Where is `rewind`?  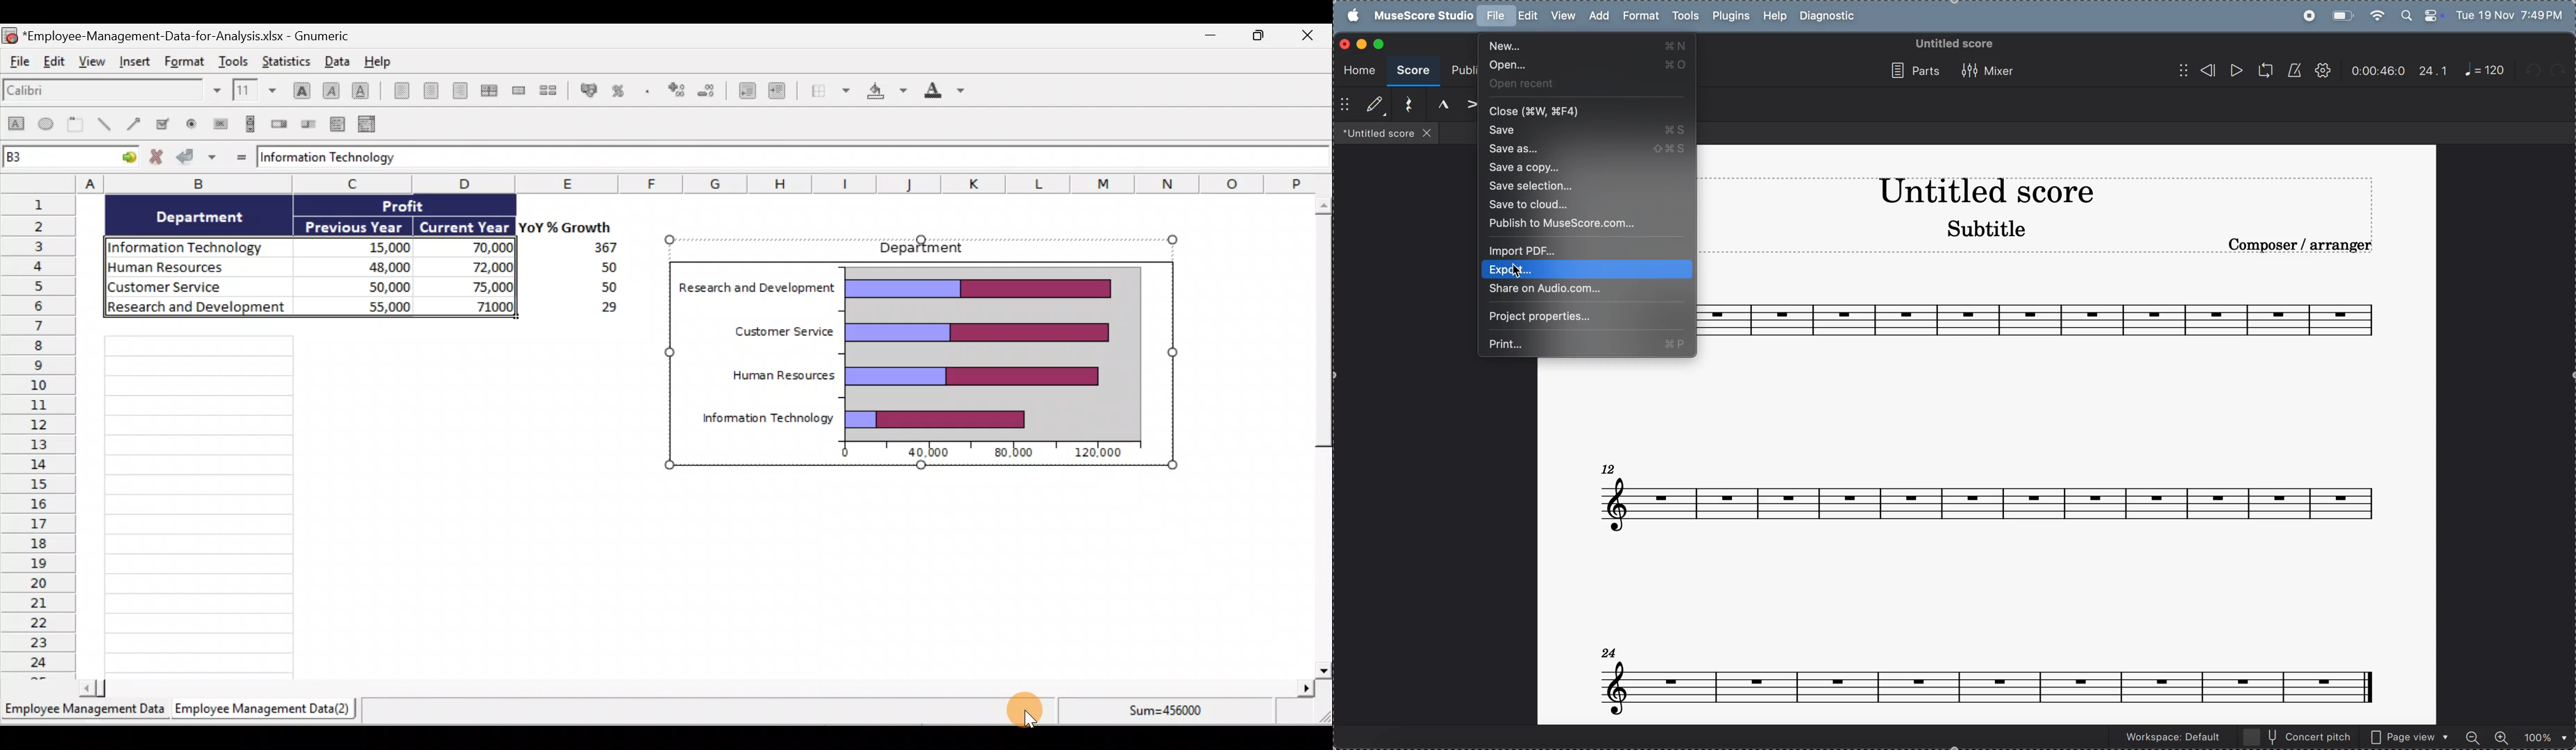 rewind is located at coordinates (2197, 70).